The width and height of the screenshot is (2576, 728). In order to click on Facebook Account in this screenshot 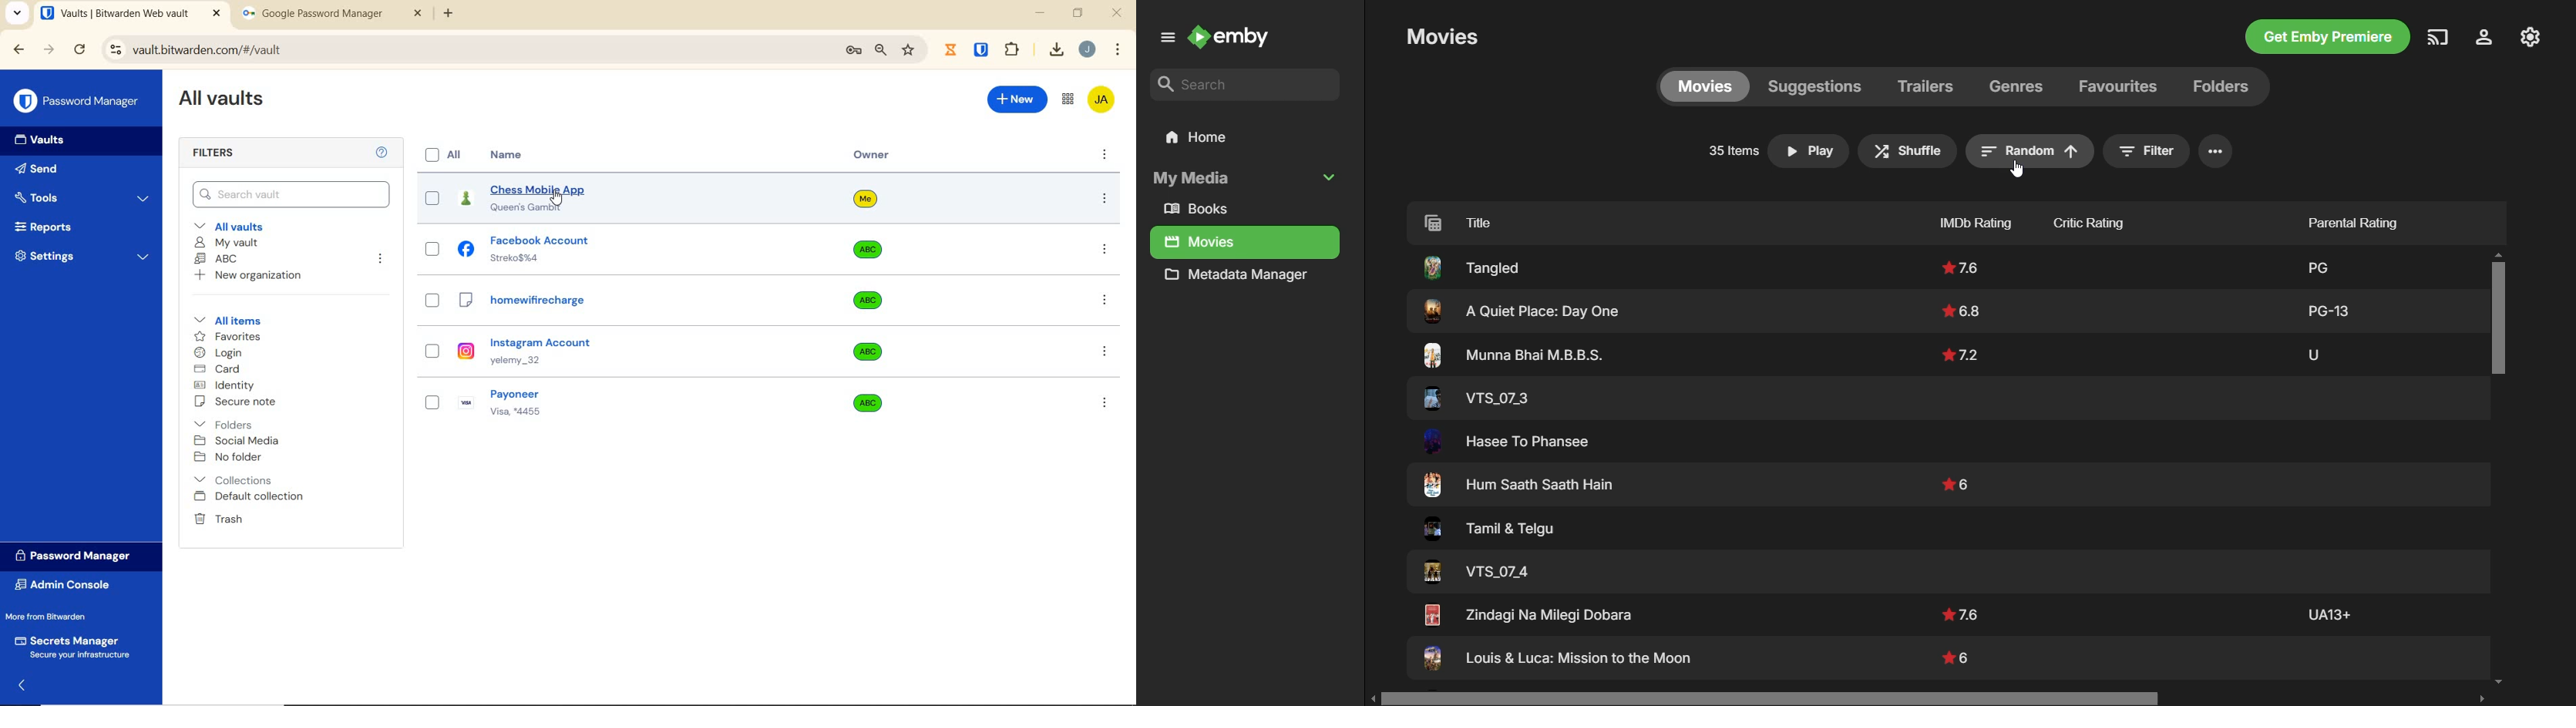, I will do `click(539, 241)`.